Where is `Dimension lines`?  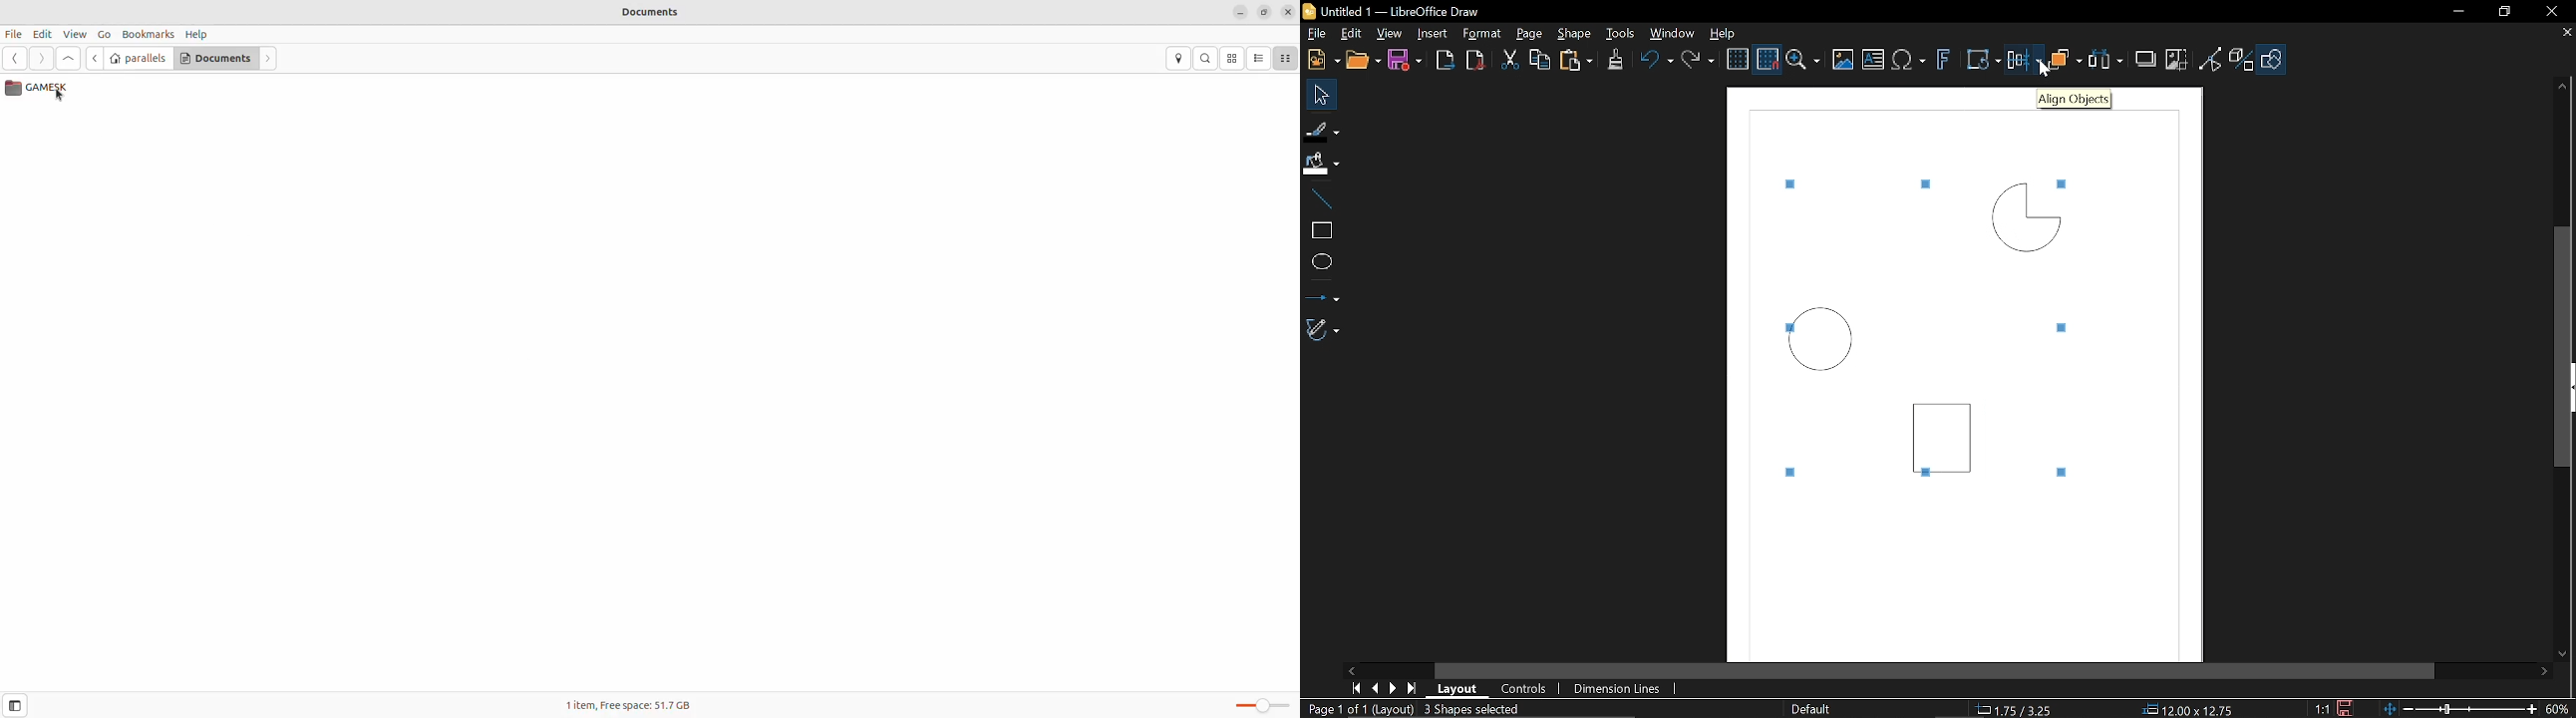
Dimension lines is located at coordinates (1613, 689).